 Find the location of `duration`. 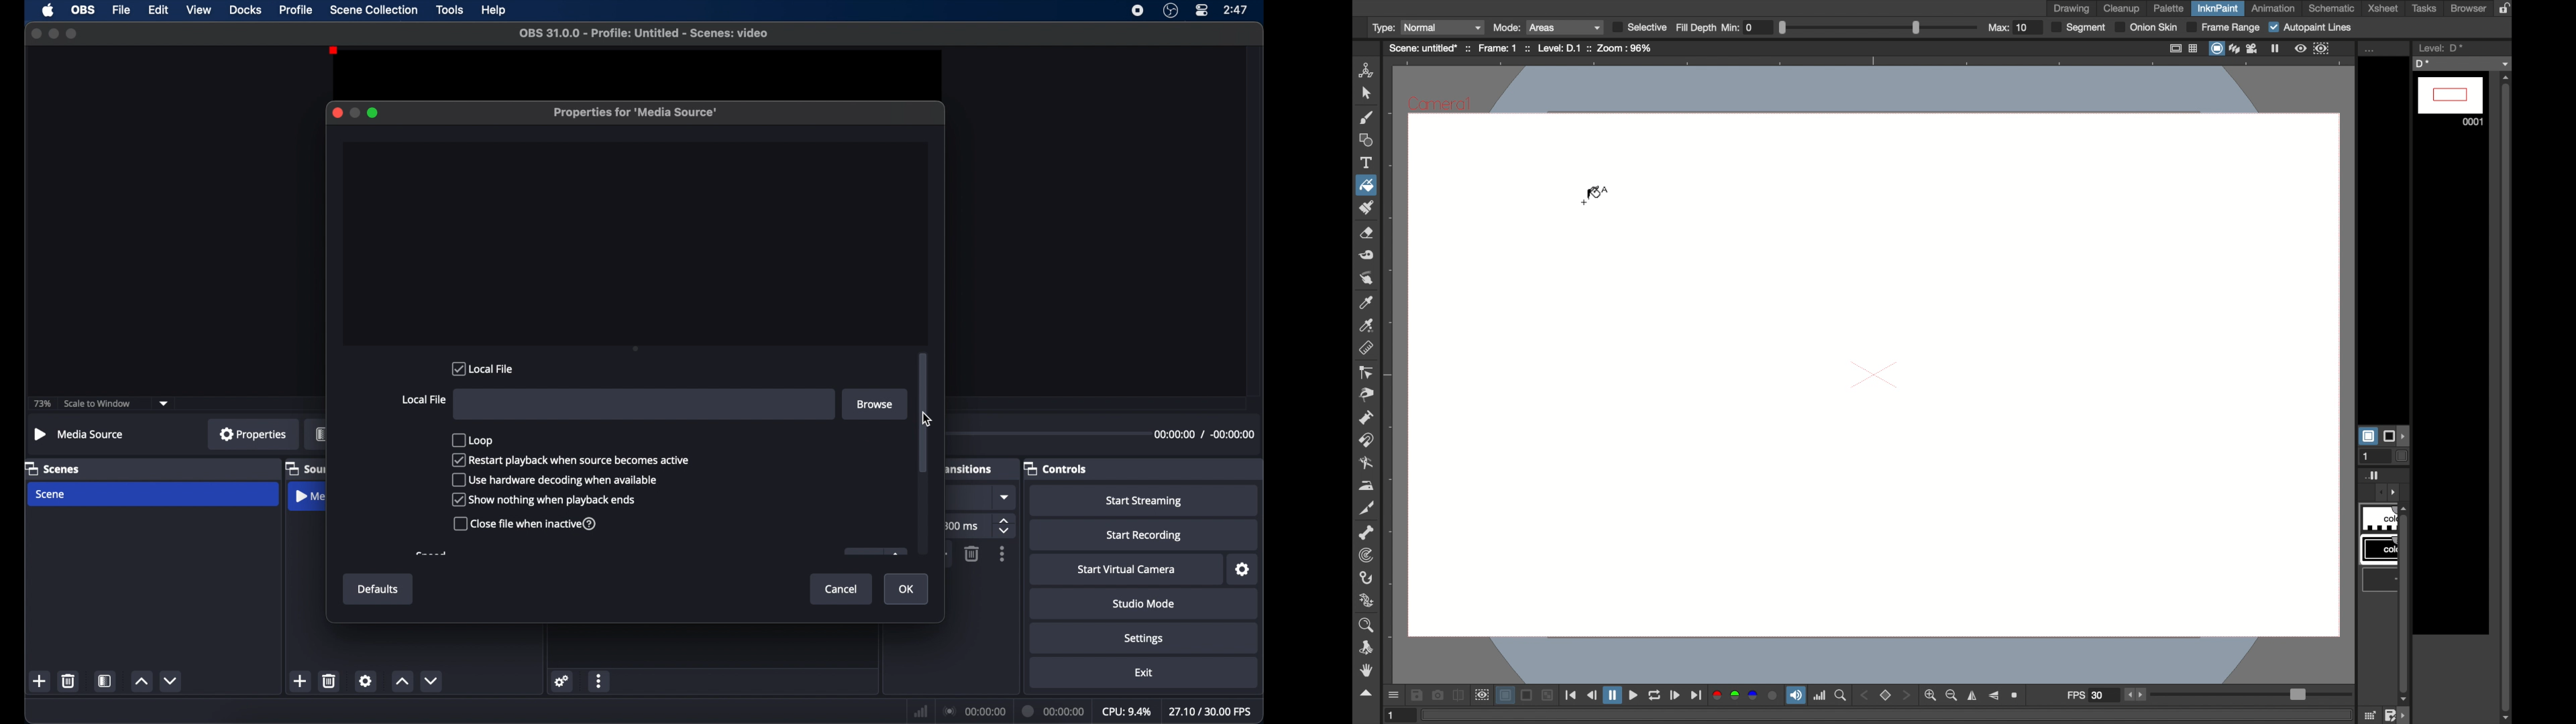

duration is located at coordinates (1054, 711).